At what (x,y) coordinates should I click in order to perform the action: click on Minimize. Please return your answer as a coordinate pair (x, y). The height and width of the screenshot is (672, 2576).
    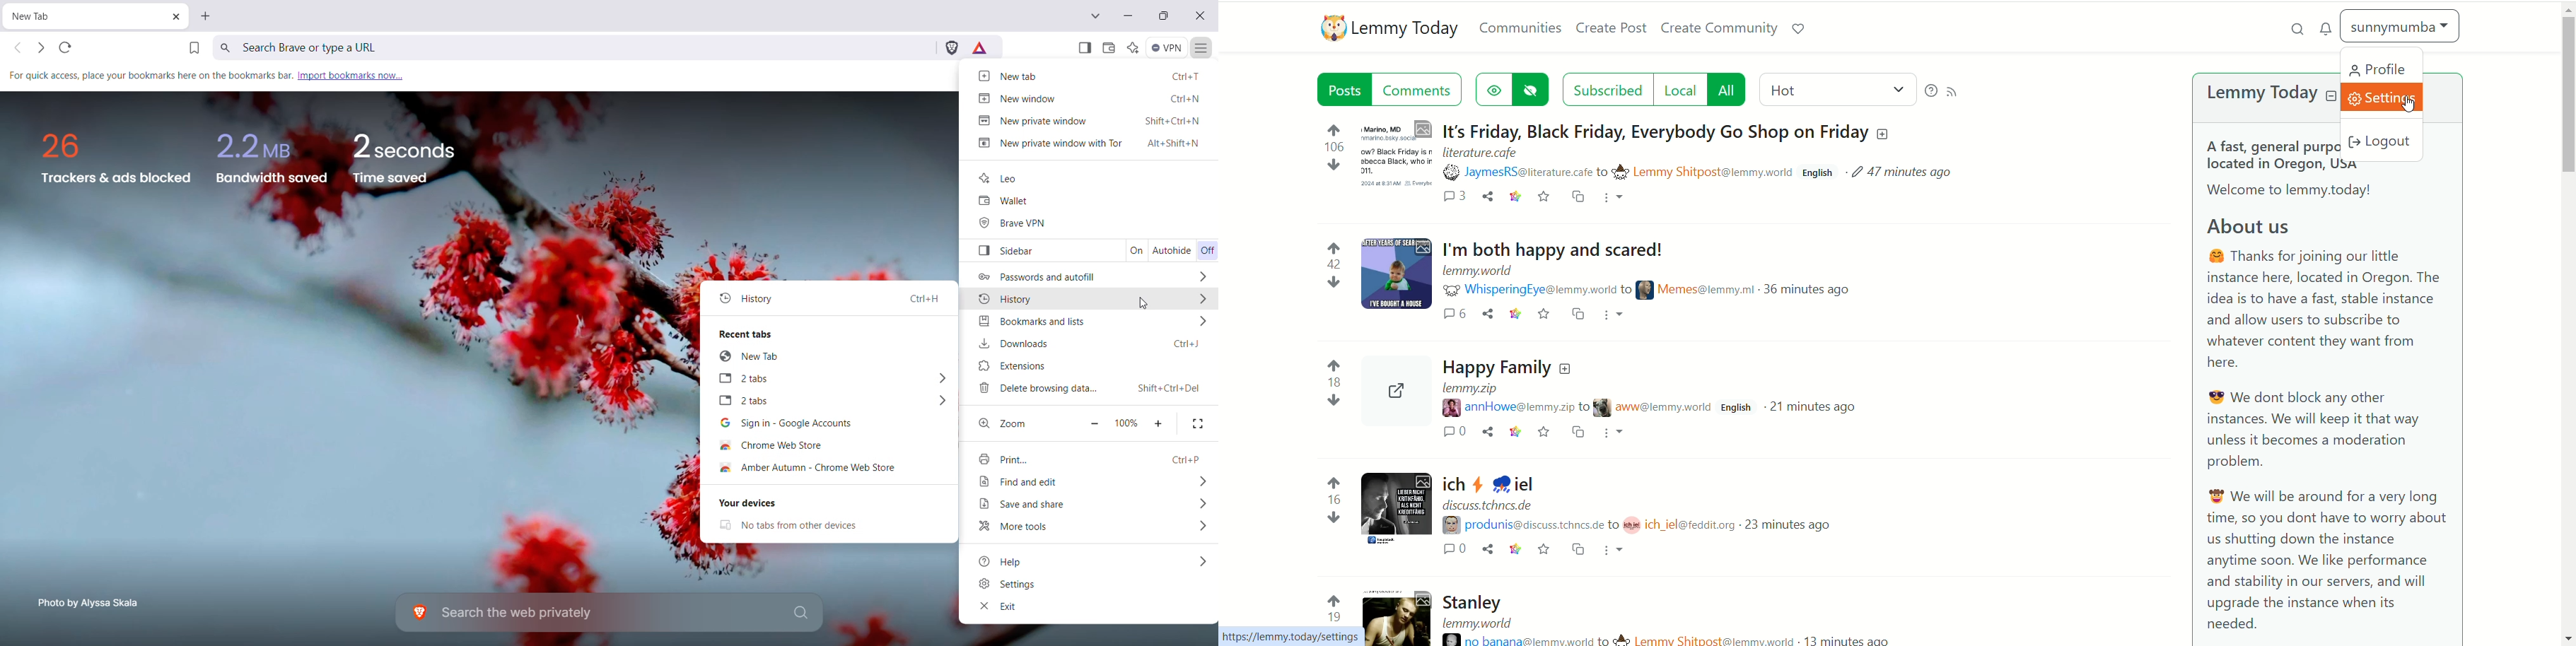
    Looking at the image, I should click on (1128, 15).